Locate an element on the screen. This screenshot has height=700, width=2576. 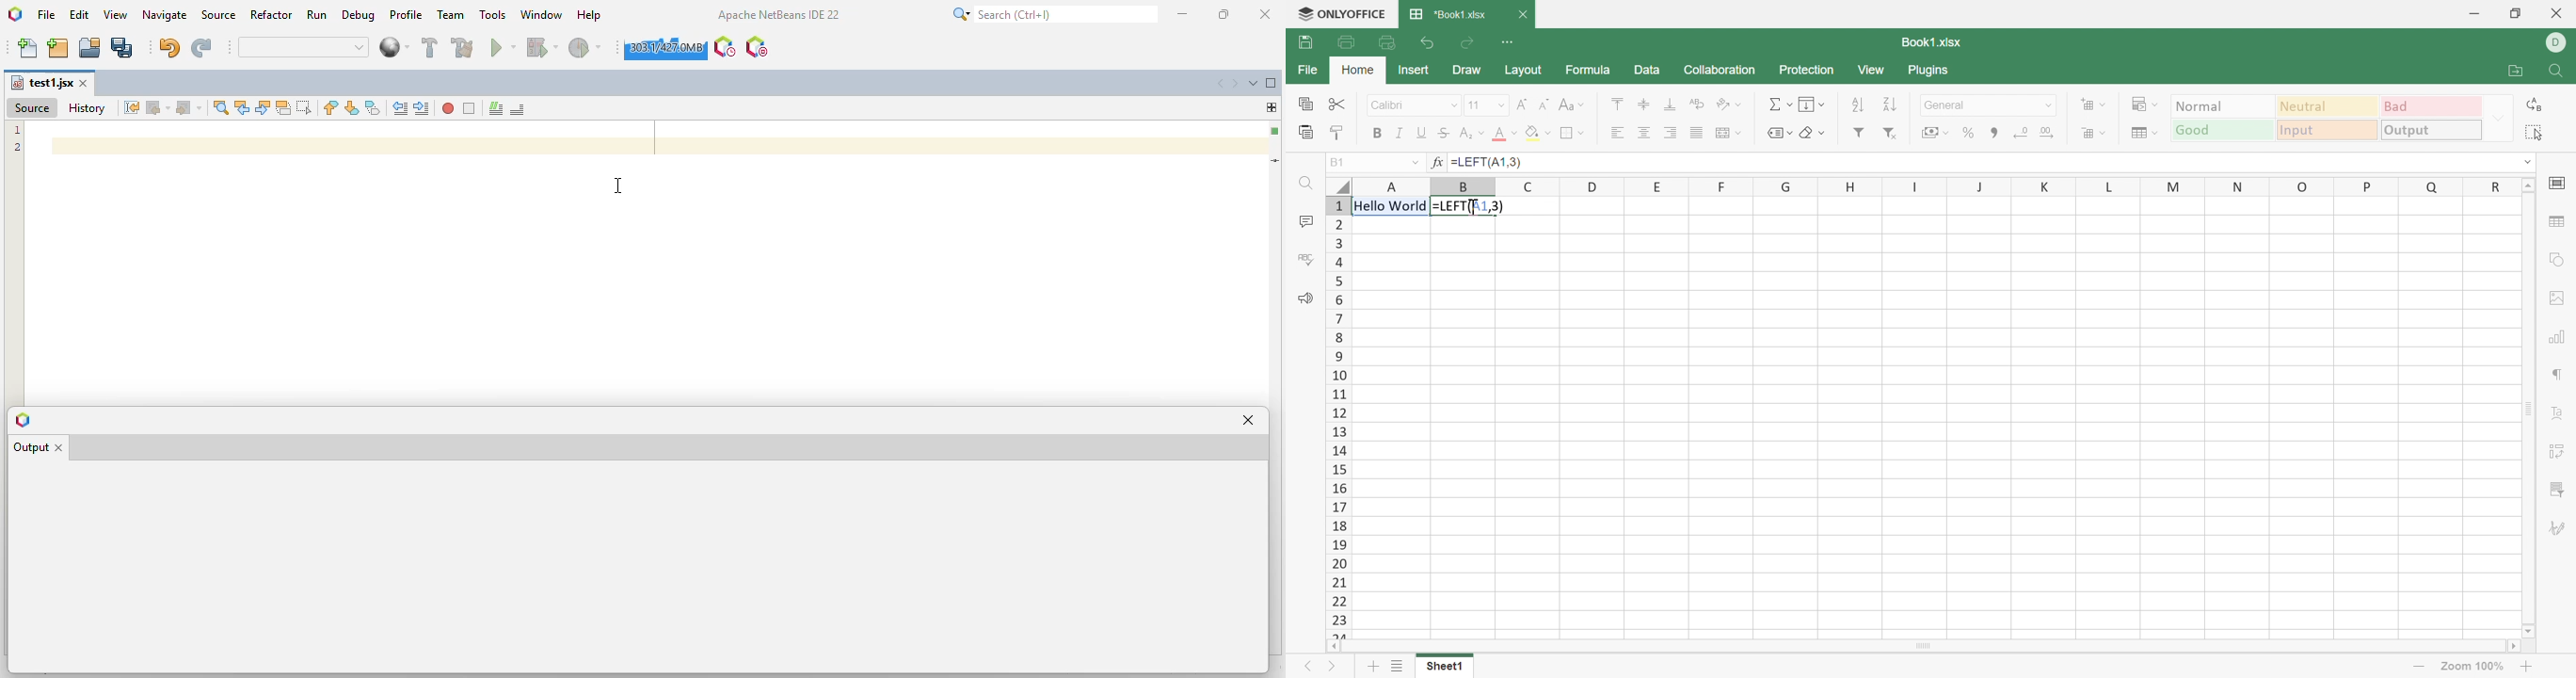
Select all is located at coordinates (2533, 132).